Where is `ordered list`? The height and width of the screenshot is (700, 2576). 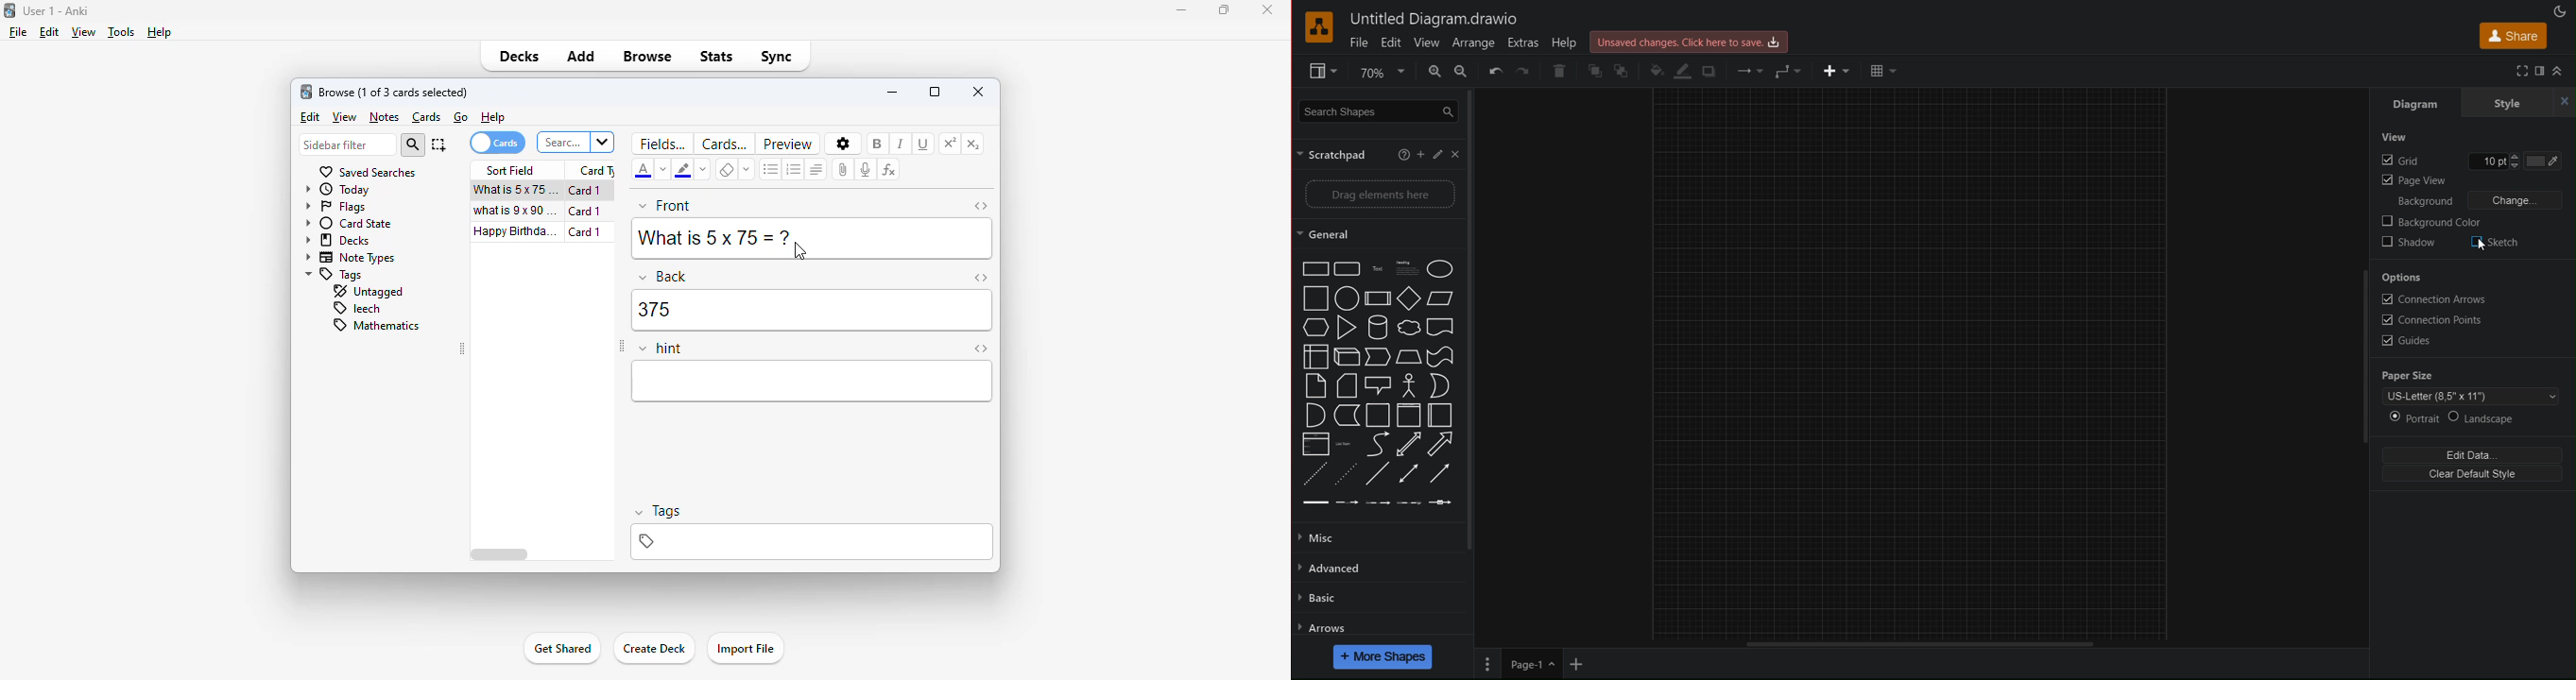 ordered list is located at coordinates (793, 169).